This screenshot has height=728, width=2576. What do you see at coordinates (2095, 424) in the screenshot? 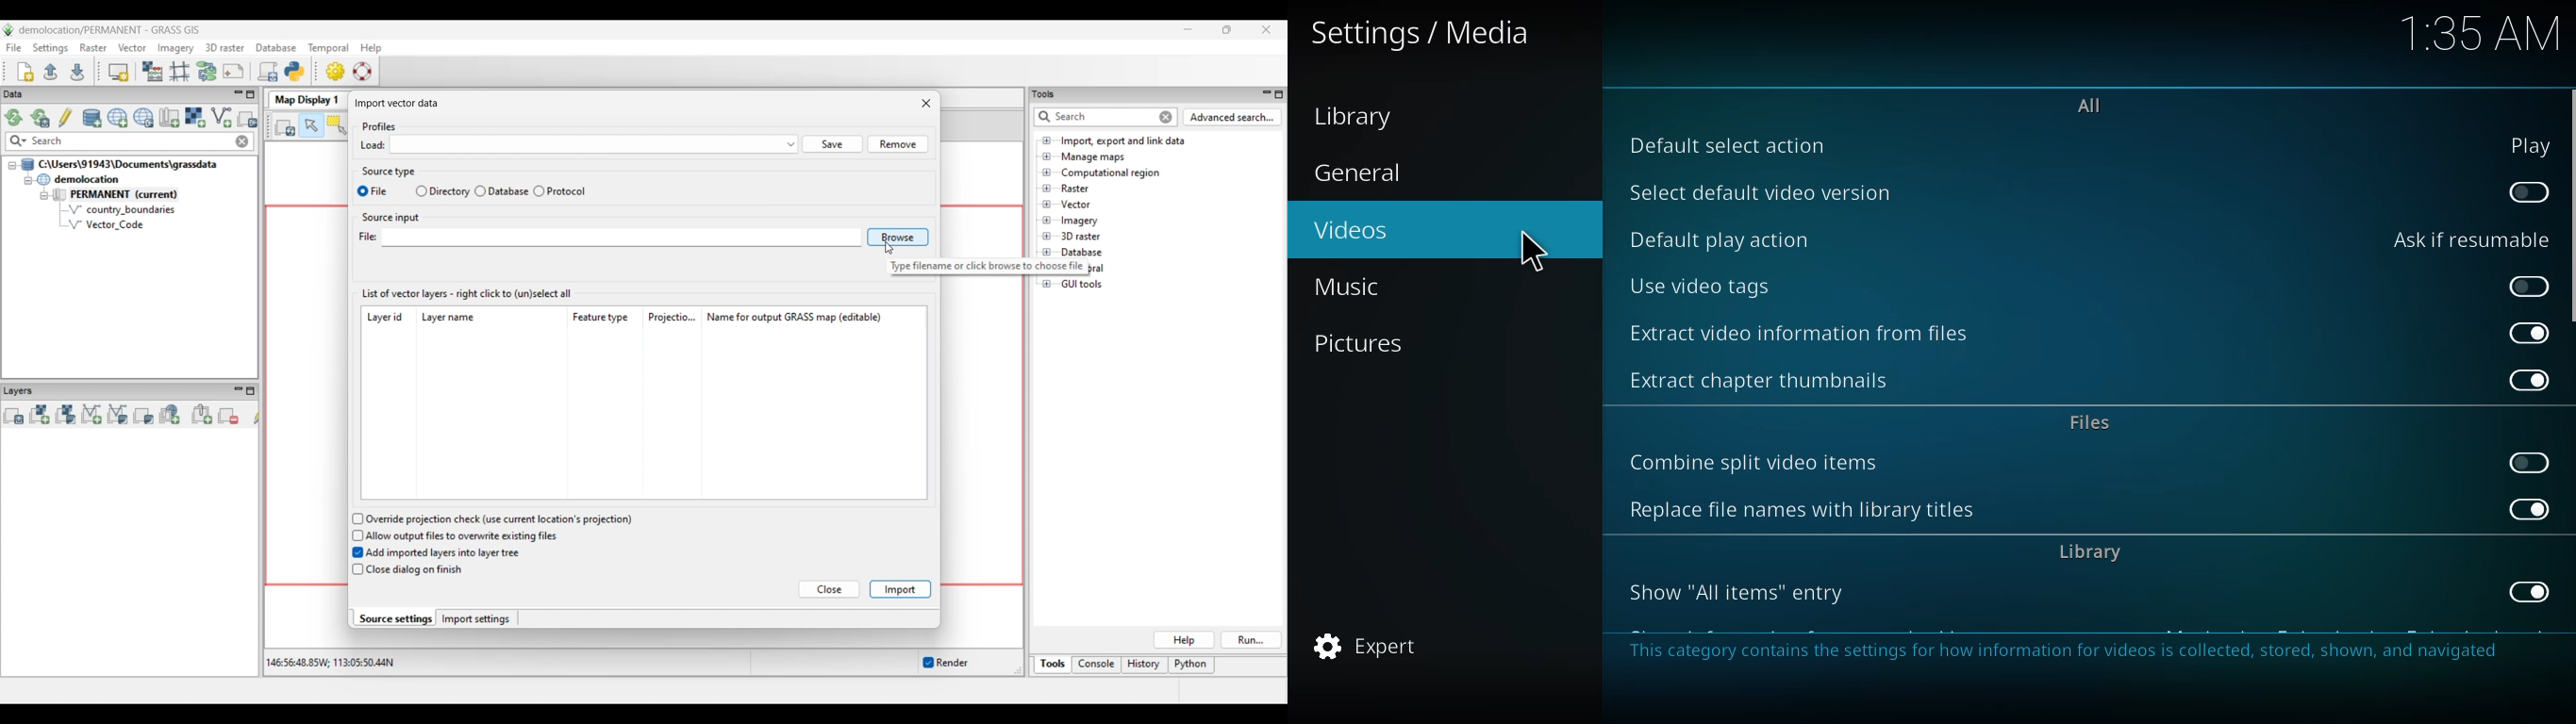
I see `files` at bounding box center [2095, 424].